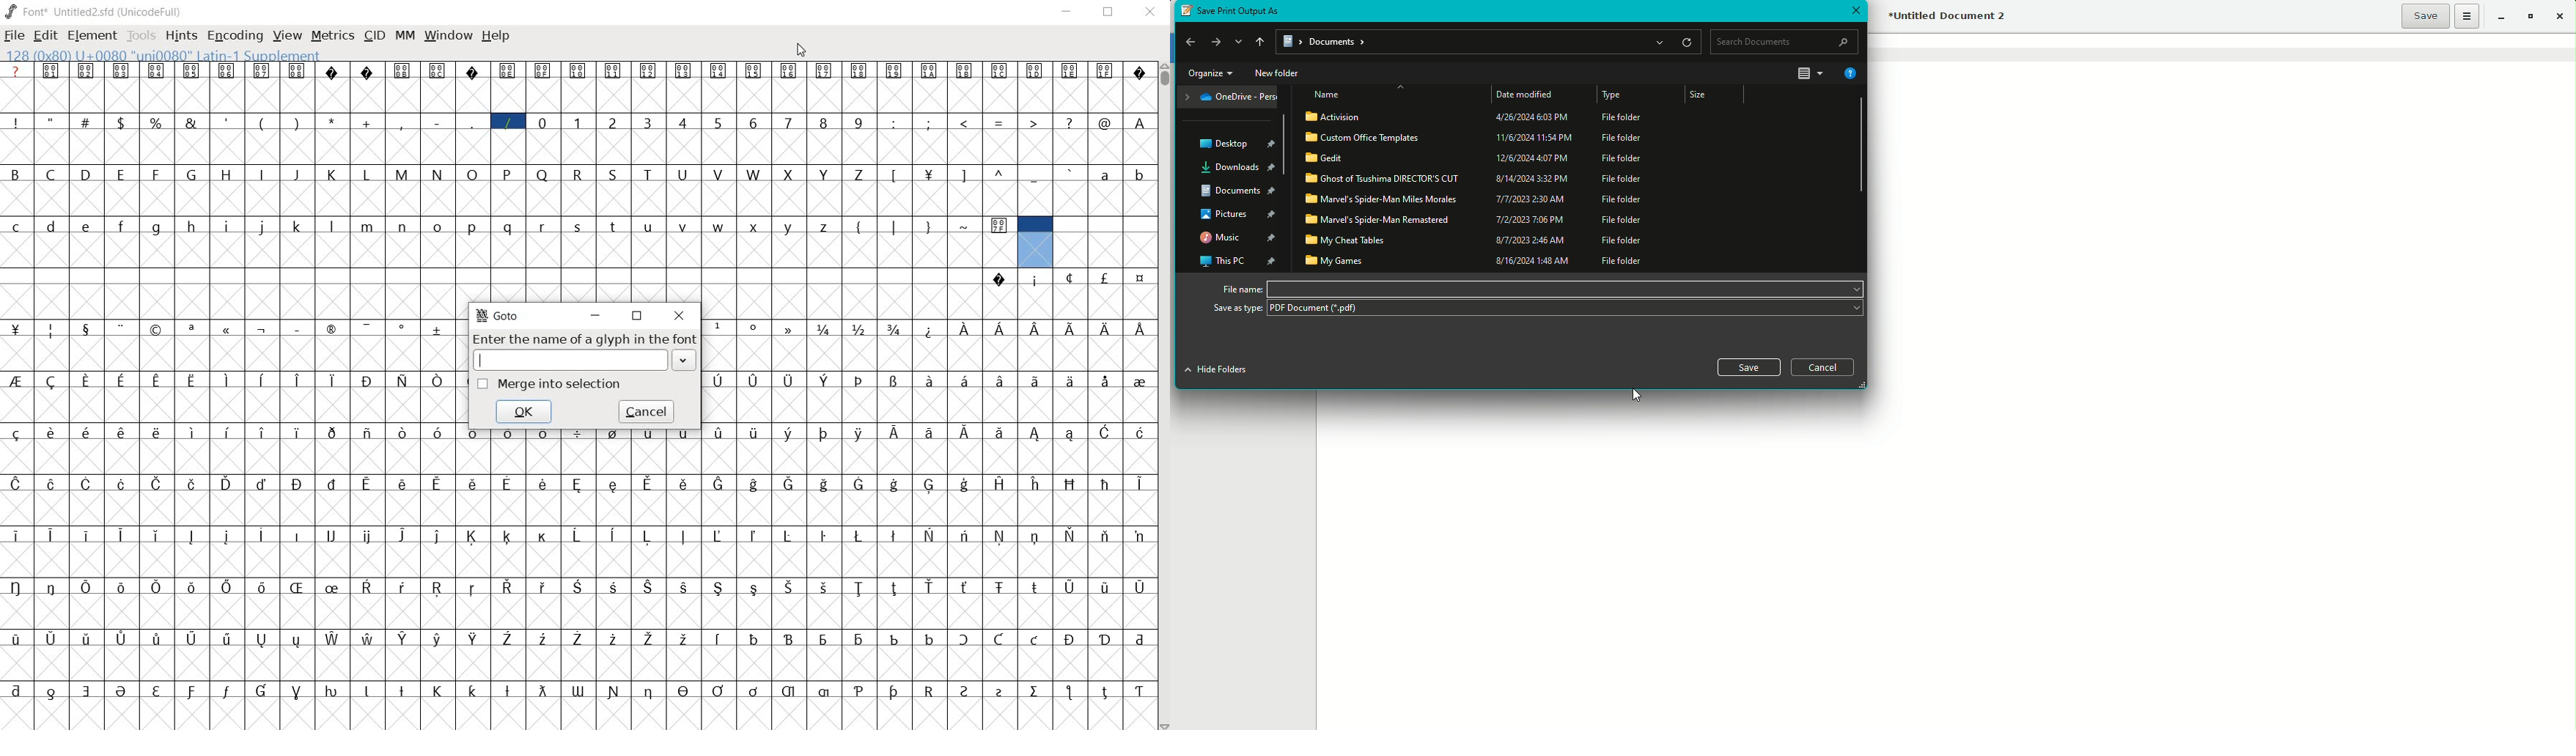 The image size is (2576, 756). Describe the element at coordinates (929, 535) in the screenshot. I see `Symbol` at that location.